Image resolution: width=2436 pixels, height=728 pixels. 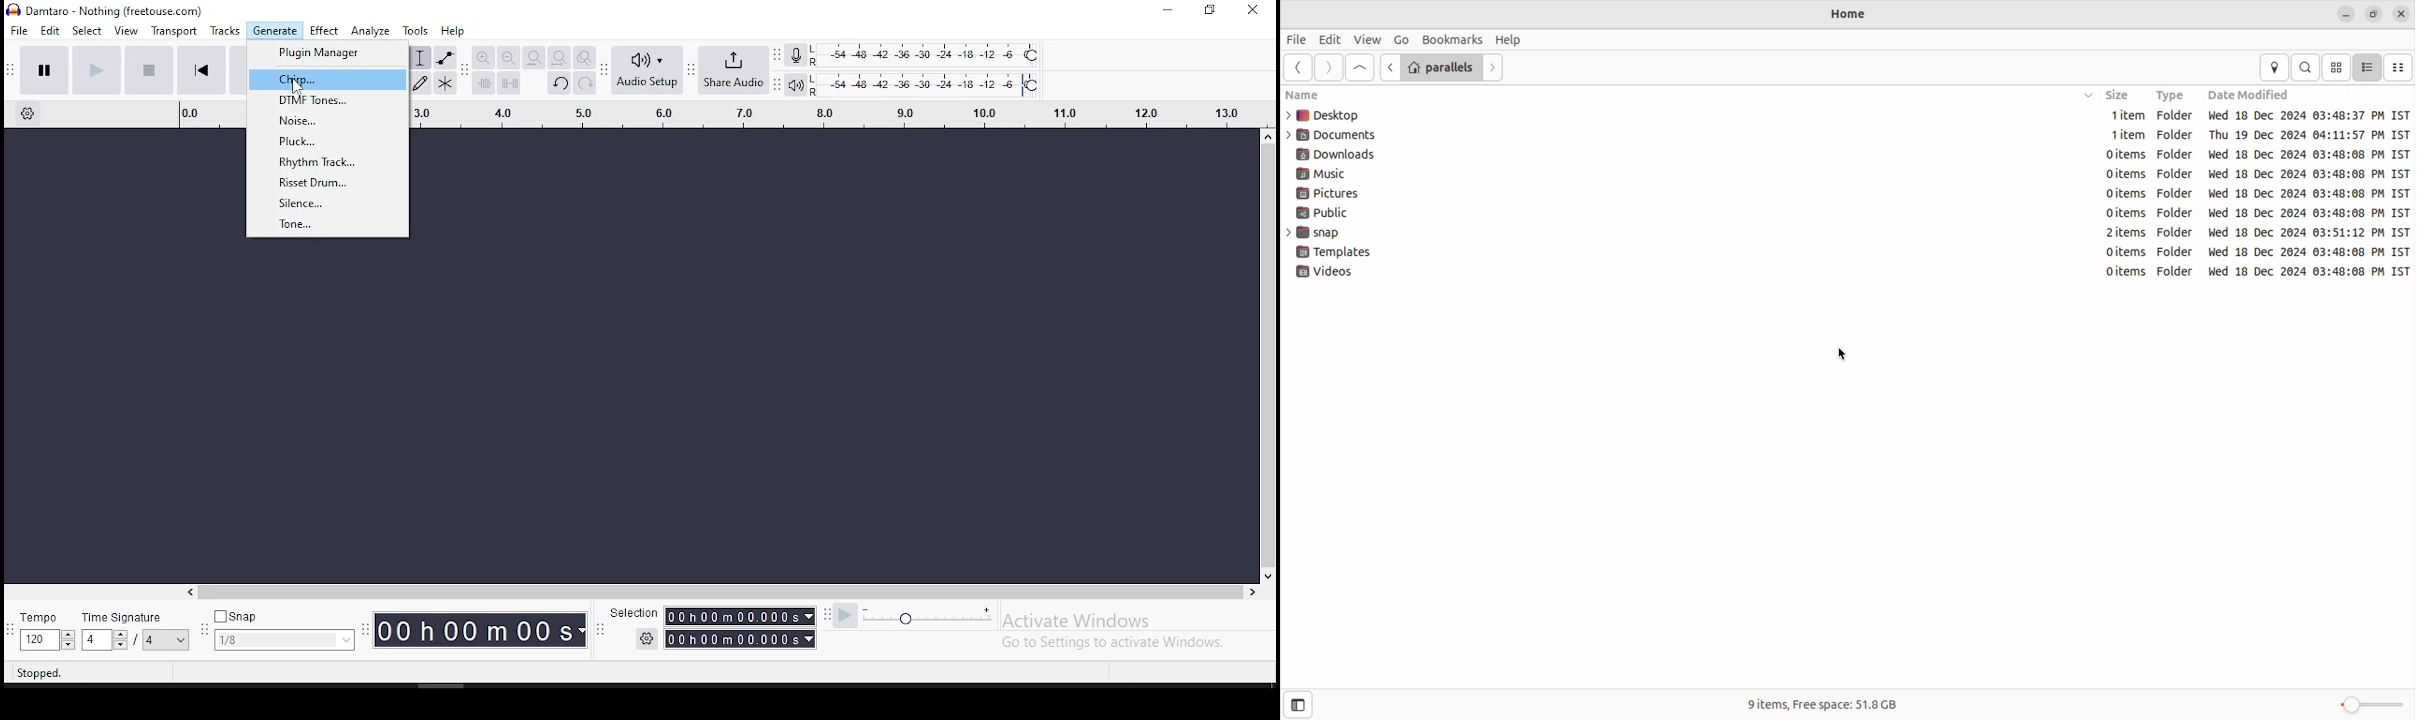 What do you see at coordinates (2122, 115) in the screenshot?
I see `1 item` at bounding box center [2122, 115].